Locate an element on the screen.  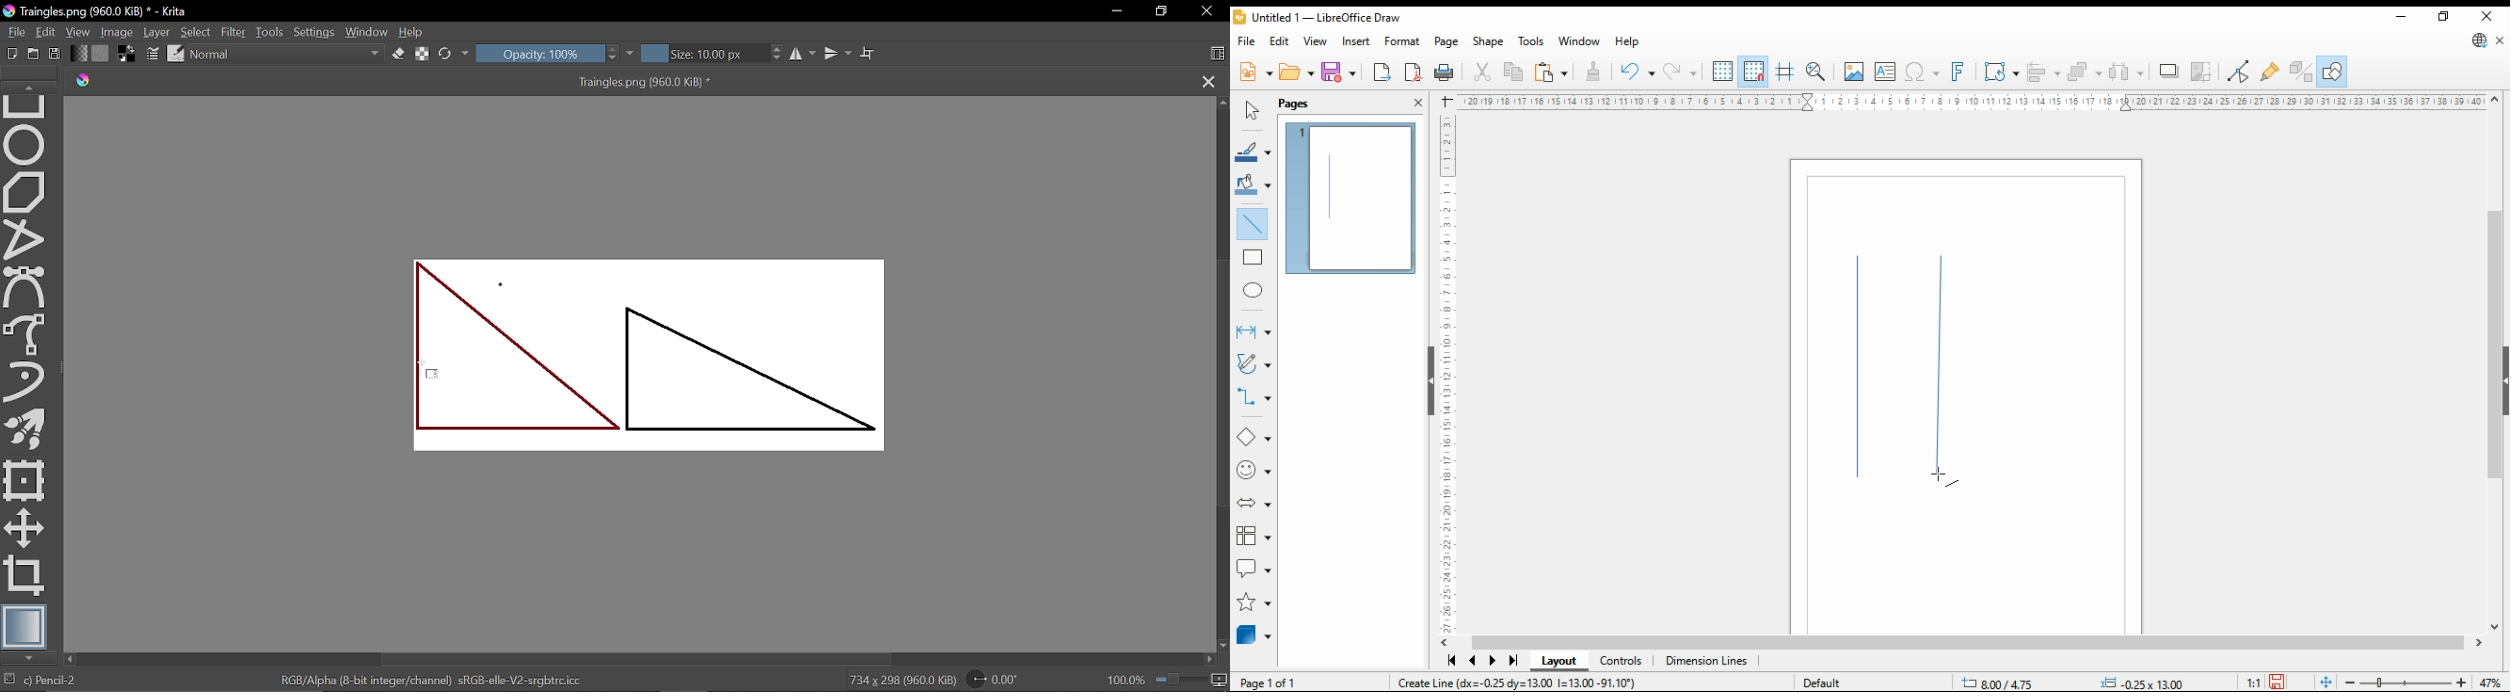
close document is located at coordinates (2500, 41).